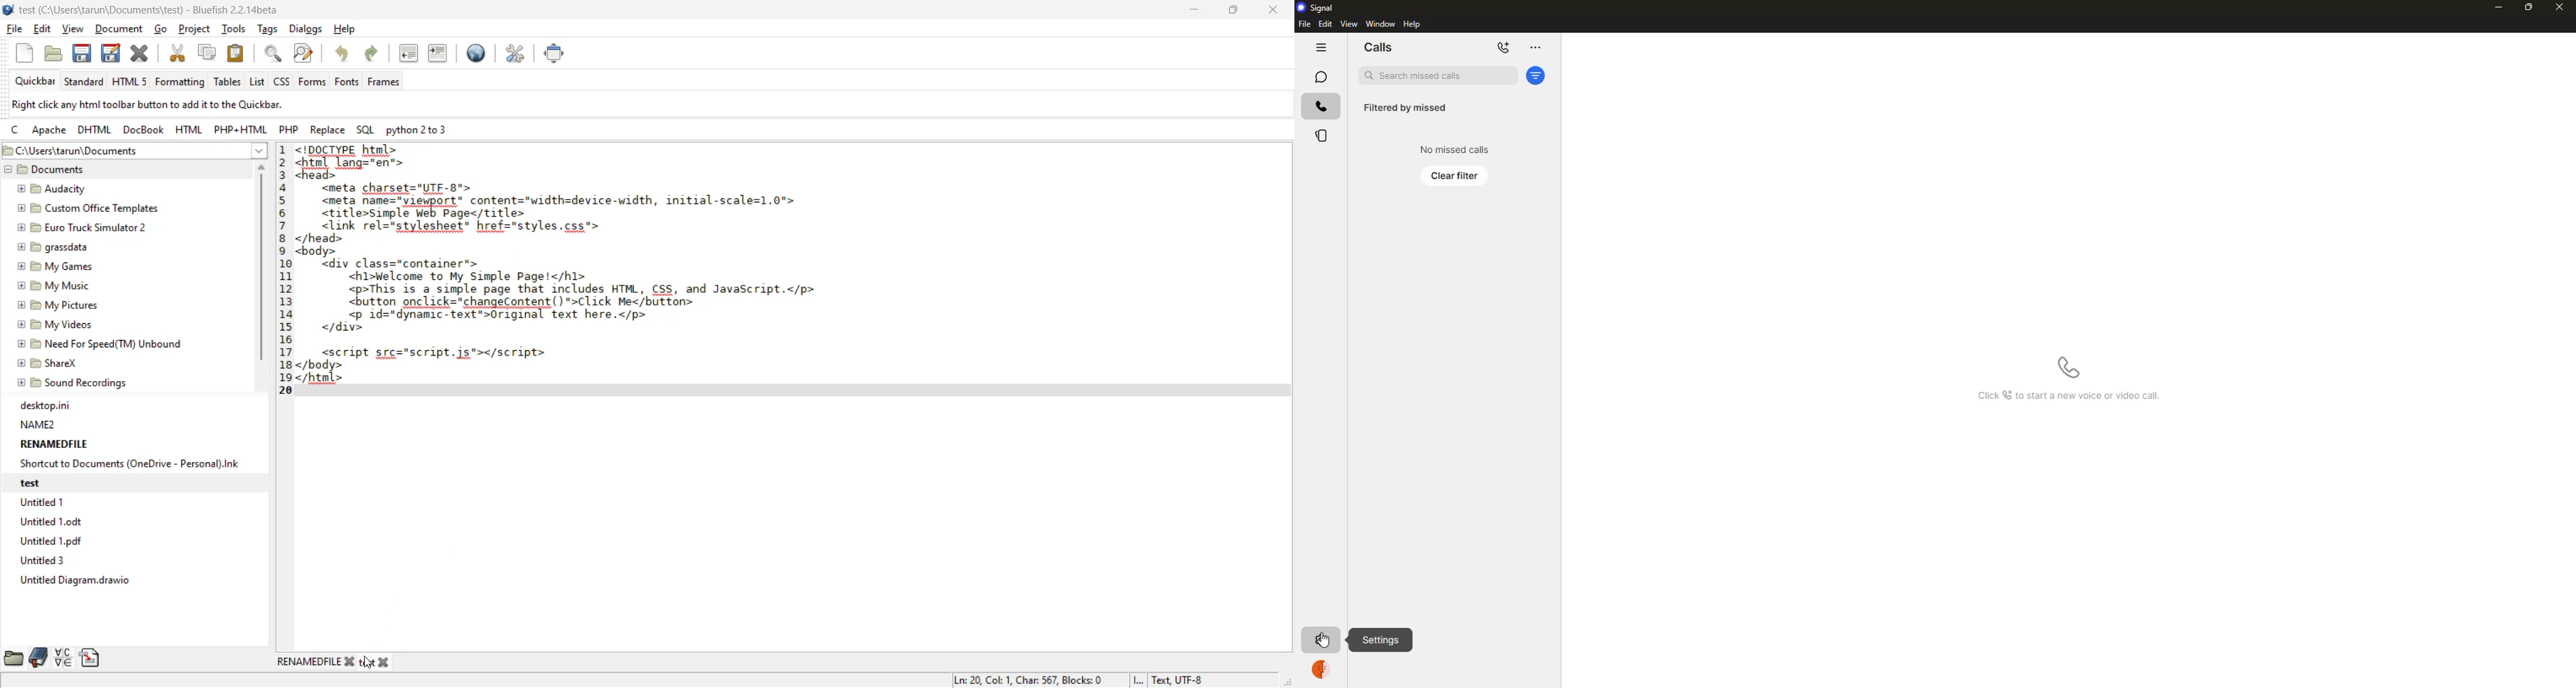 This screenshot has height=700, width=2576. What do you see at coordinates (82, 225) in the screenshot?
I see `Euro Truck Simulator 2` at bounding box center [82, 225].